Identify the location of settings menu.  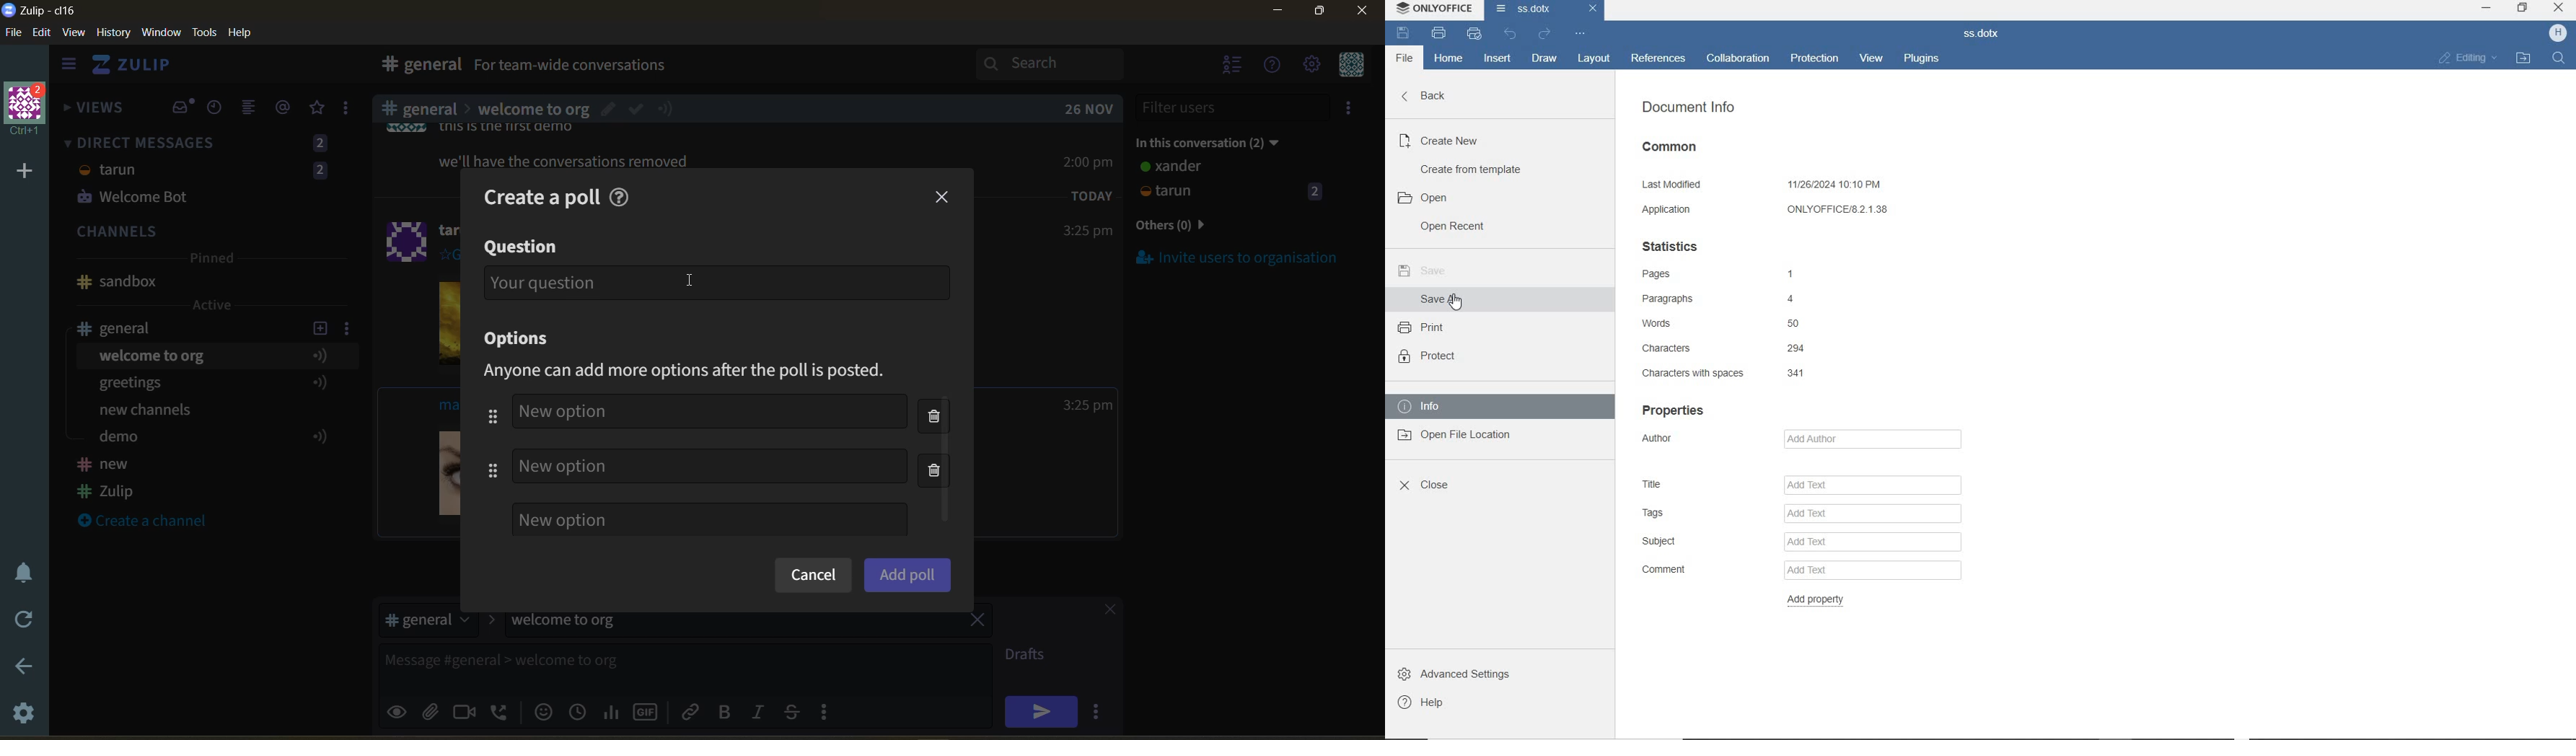
(1311, 66).